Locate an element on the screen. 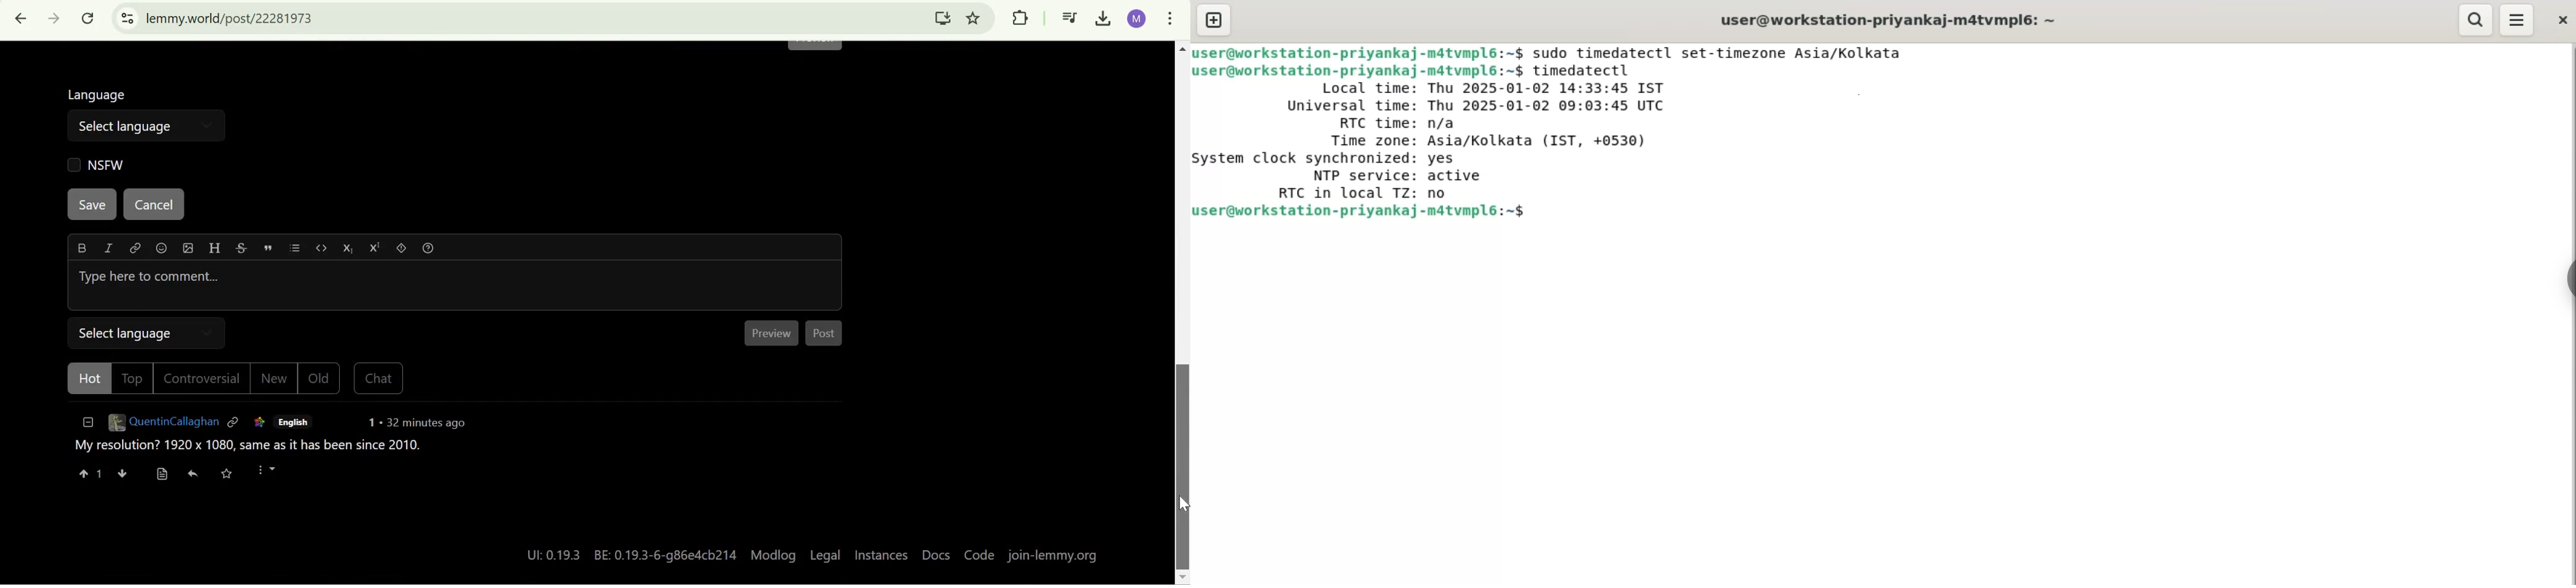  Language is located at coordinates (99, 92).